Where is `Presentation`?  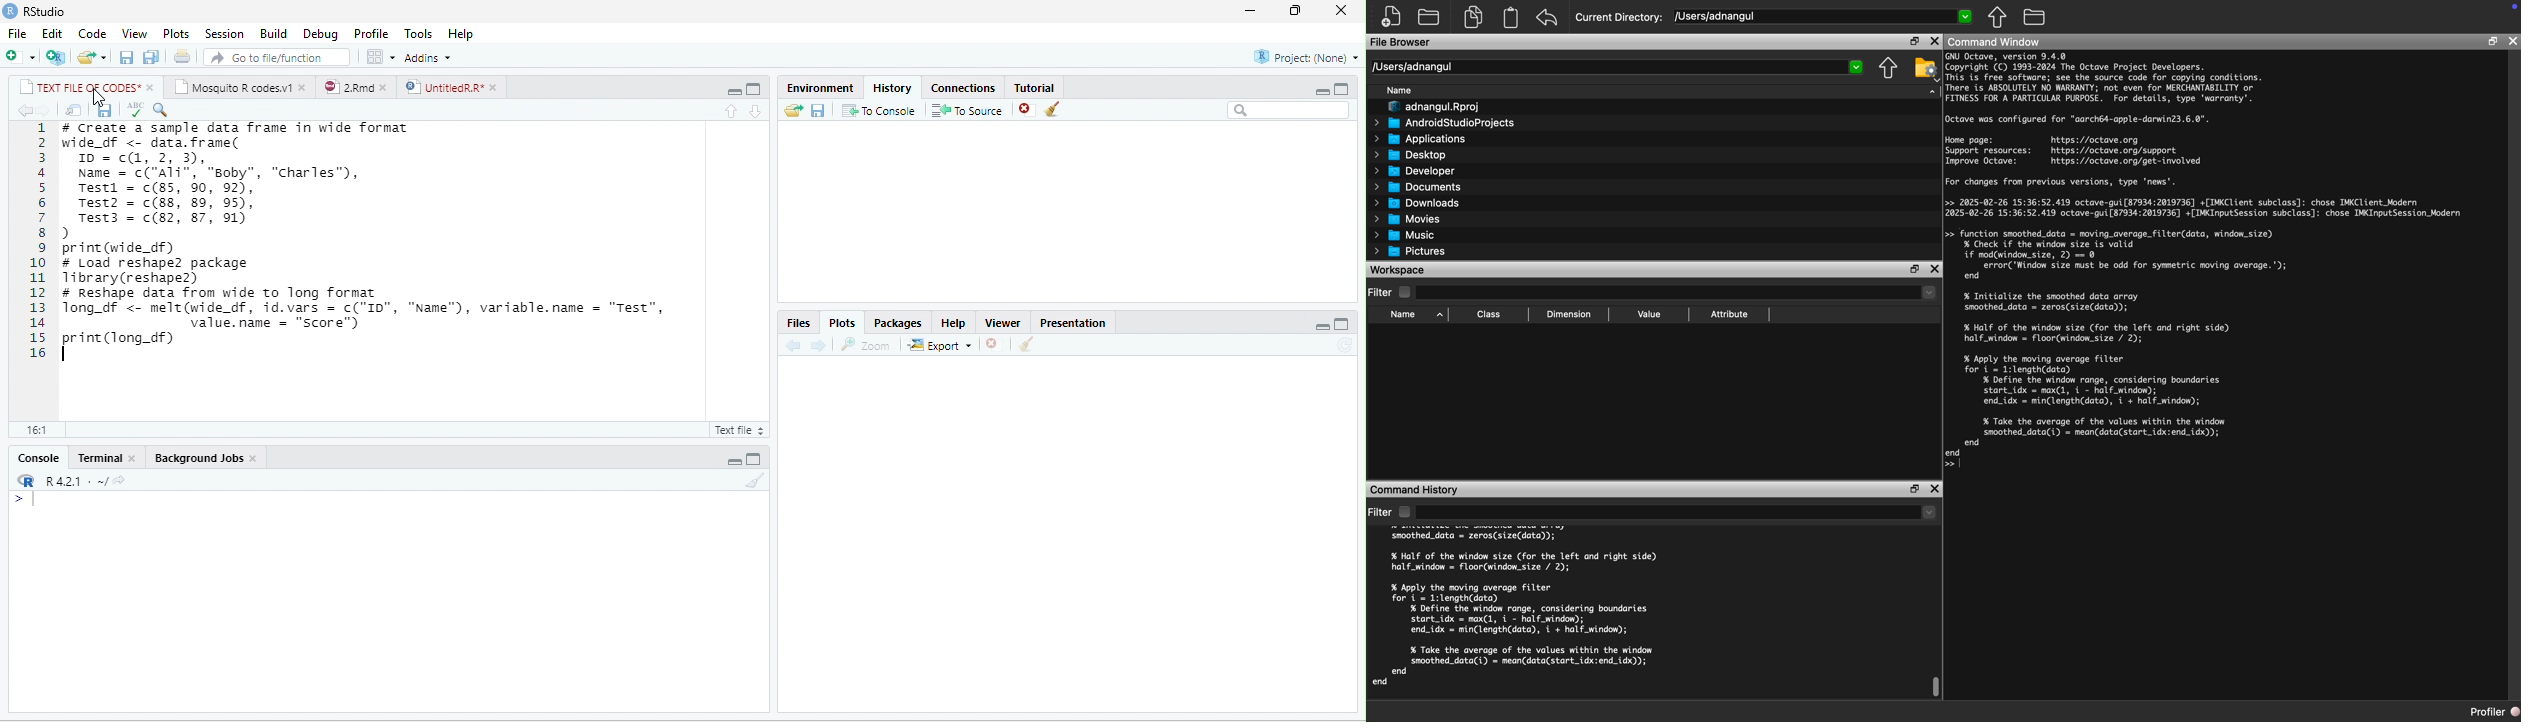
Presentation is located at coordinates (1072, 323).